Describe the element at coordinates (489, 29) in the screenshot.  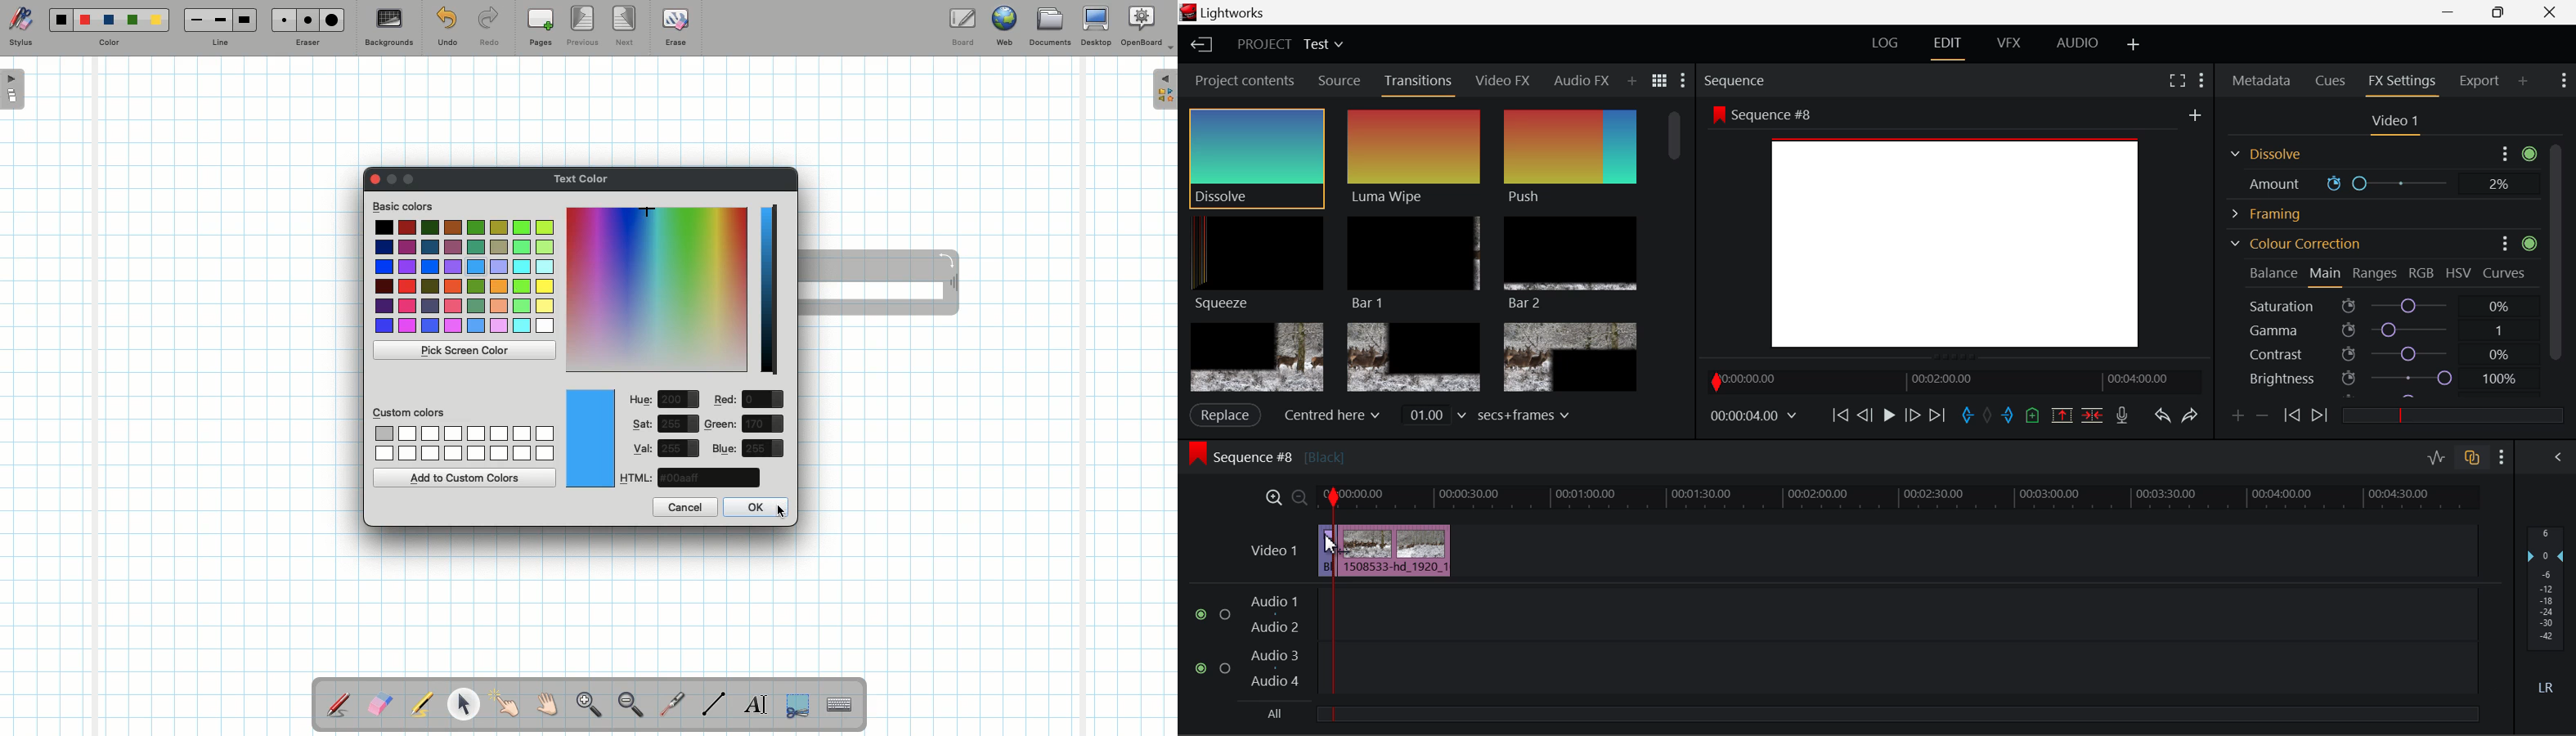
I see `Redo` at that location.